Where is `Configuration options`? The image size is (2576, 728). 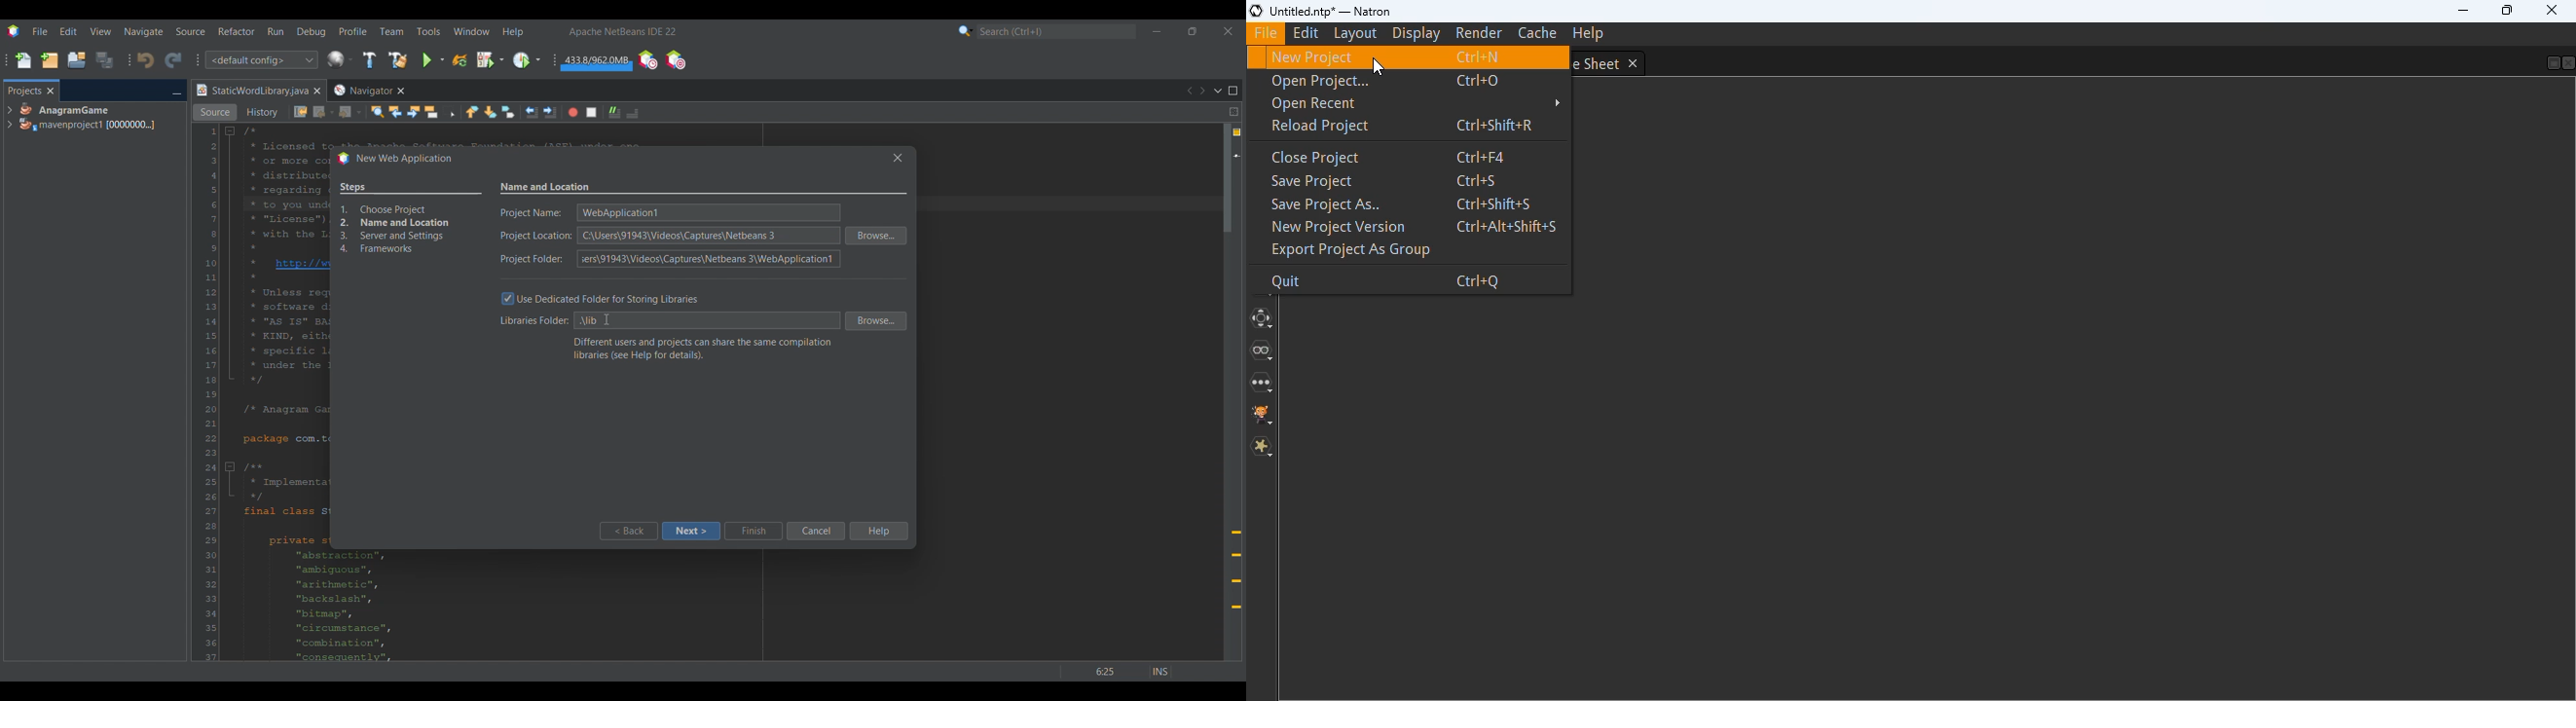
Configuration options is located at coordinates (261, 60).